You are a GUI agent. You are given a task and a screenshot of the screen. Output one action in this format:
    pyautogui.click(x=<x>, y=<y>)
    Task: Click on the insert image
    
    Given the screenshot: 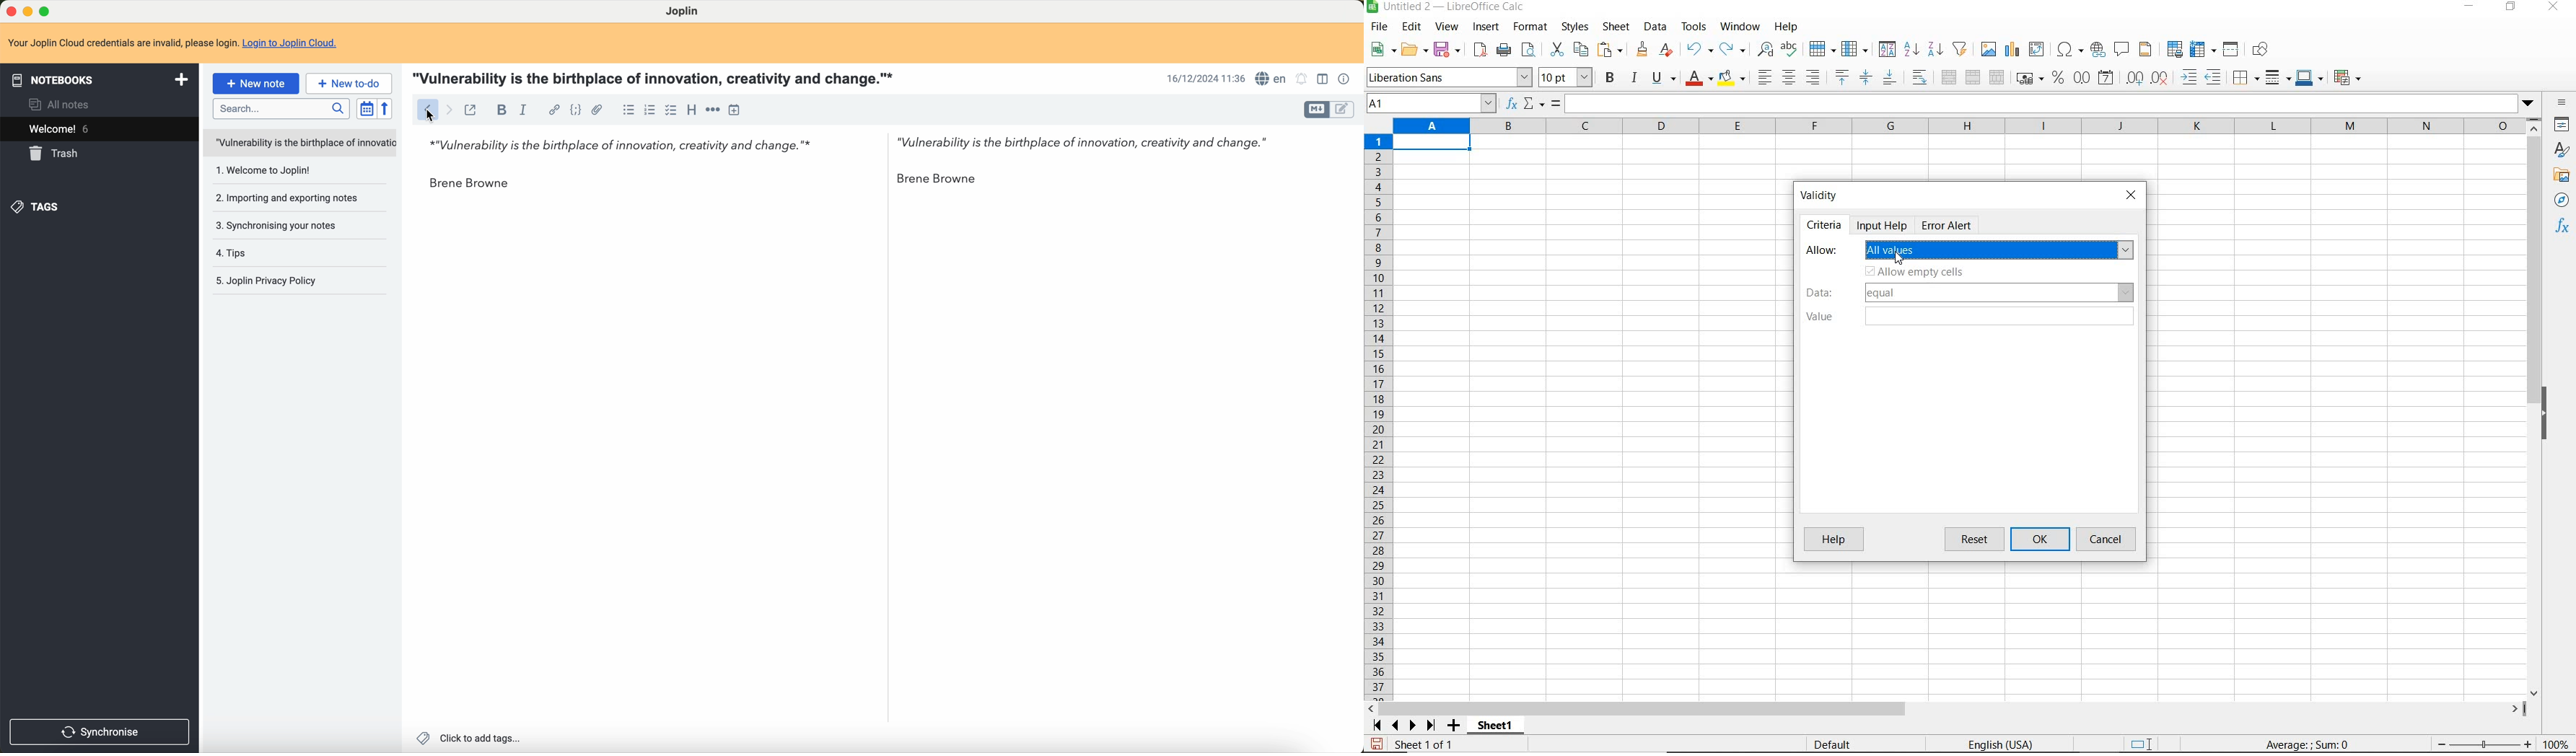 What is the action you would take?
    pyautogui.click(x=1990, y=50)
    